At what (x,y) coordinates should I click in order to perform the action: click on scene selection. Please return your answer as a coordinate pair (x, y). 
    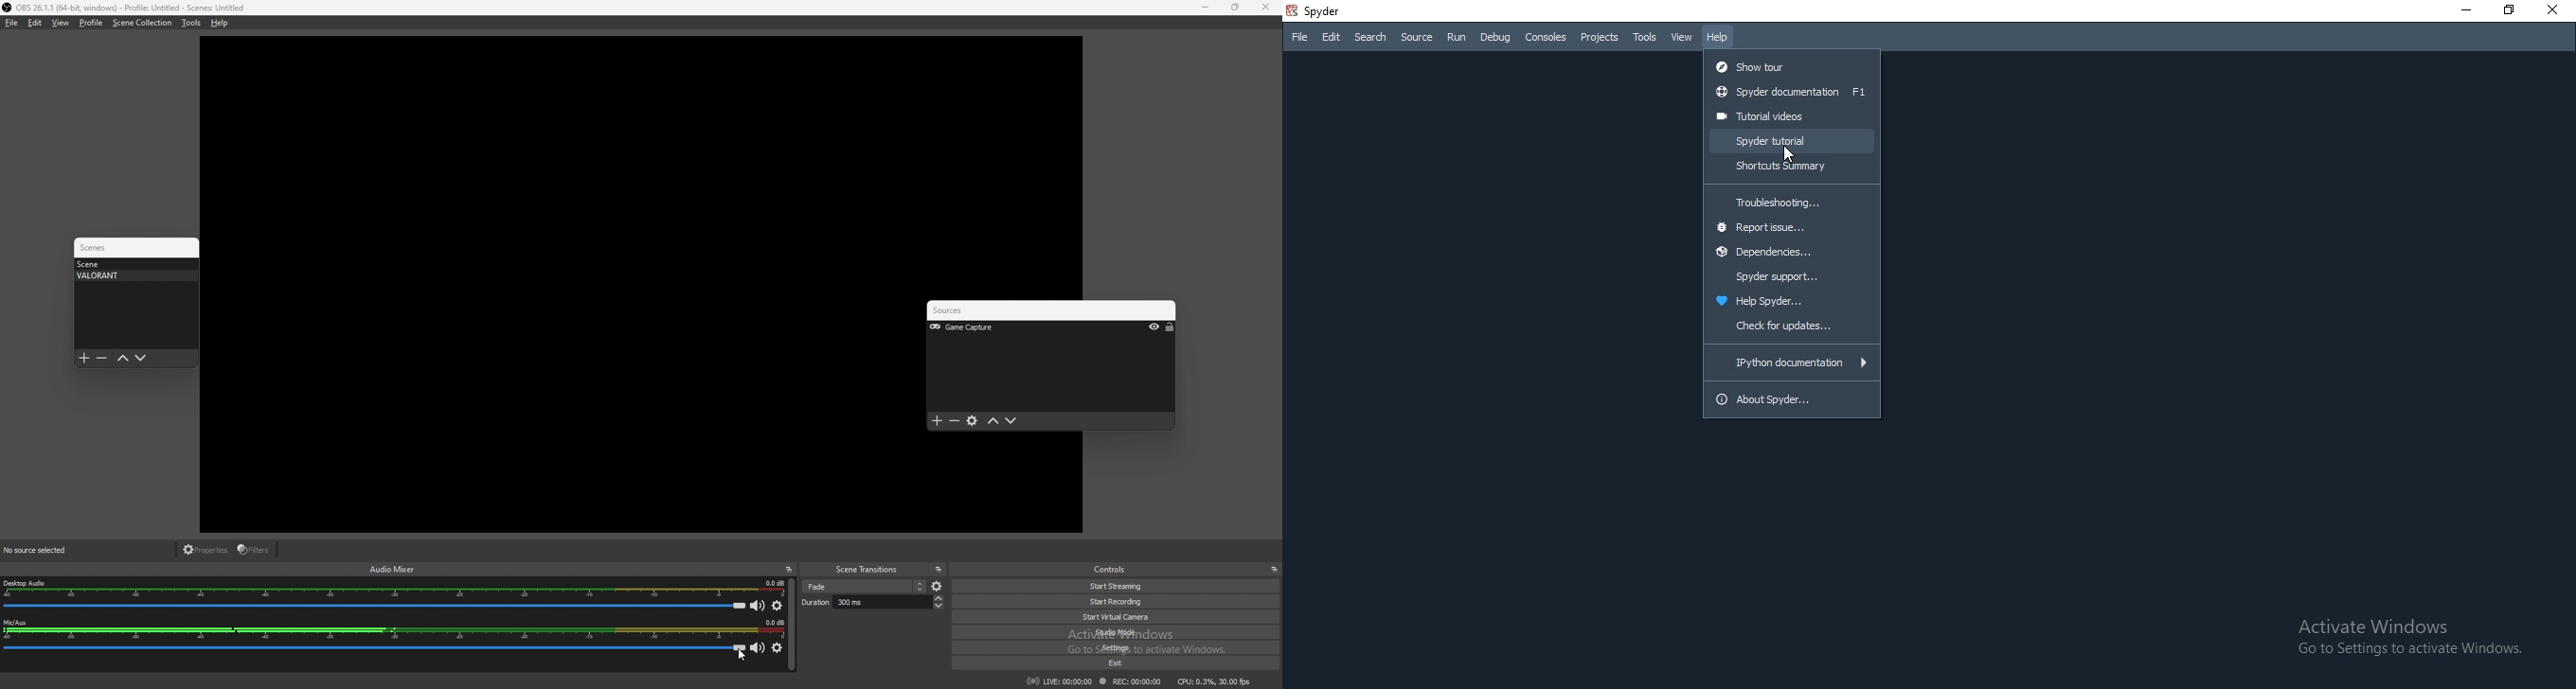
    Looking at the image, I should click on (864, 586).